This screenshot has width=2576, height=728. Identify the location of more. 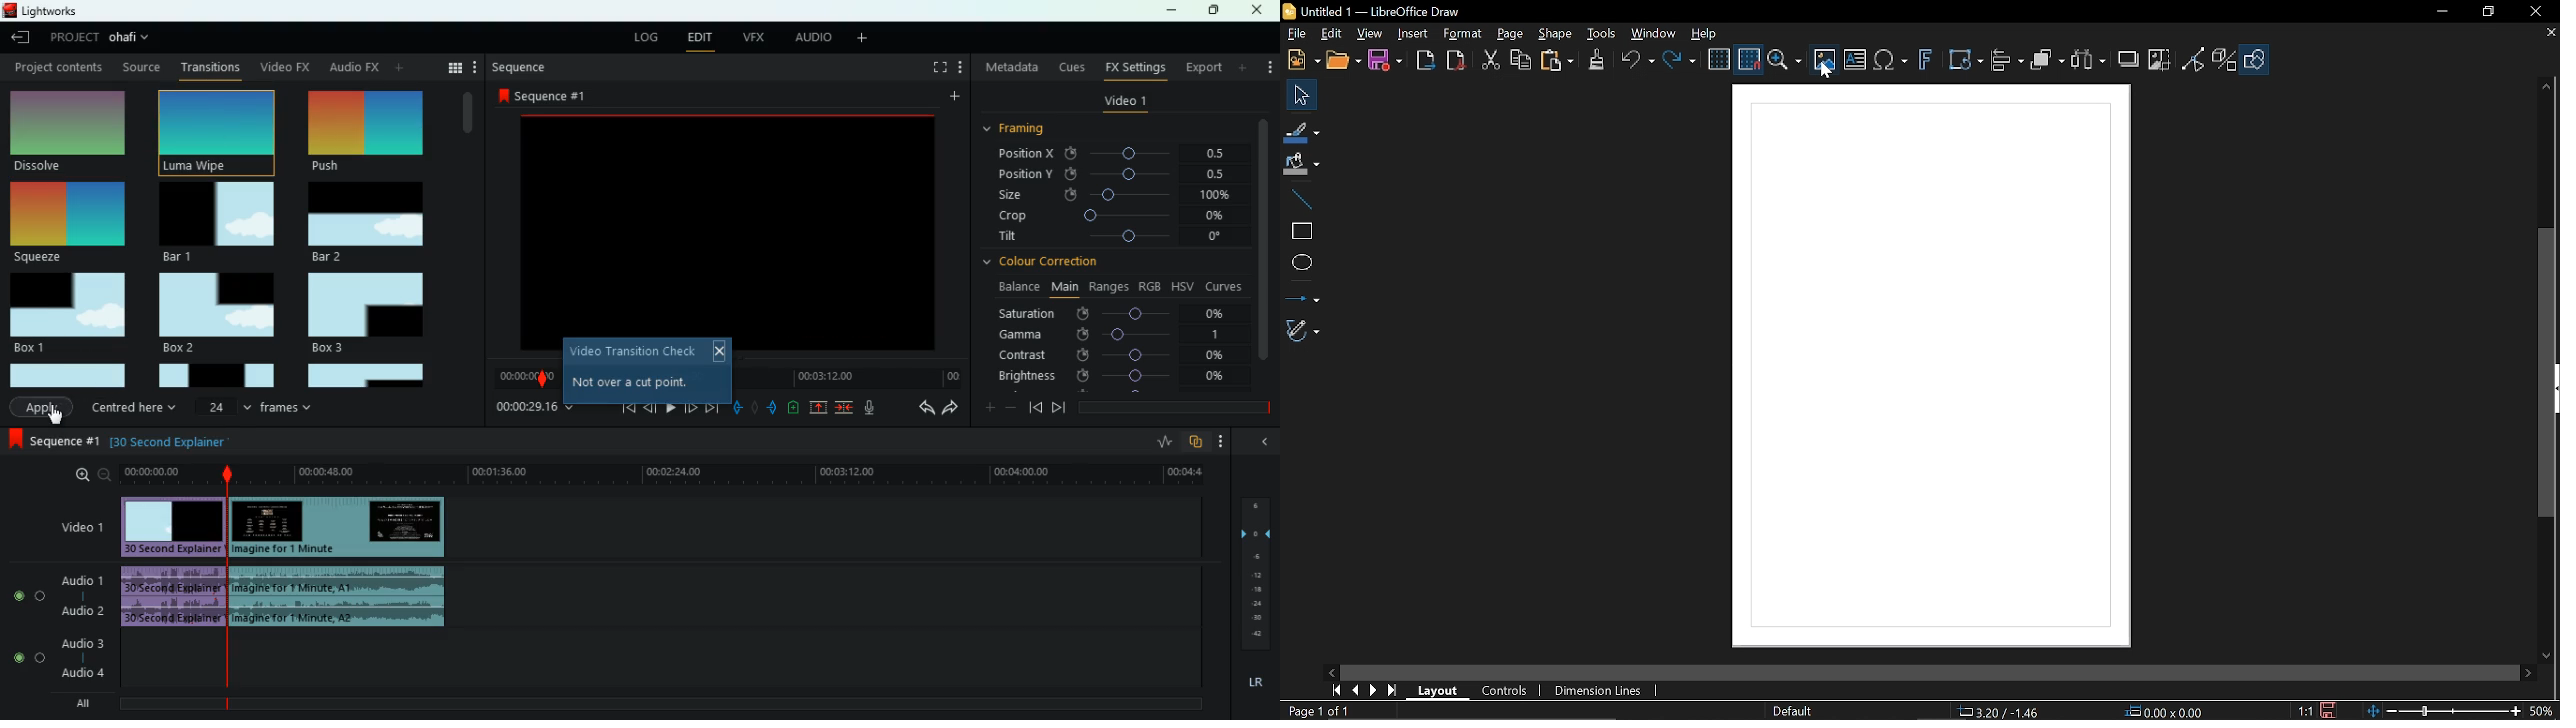
(952, 99).